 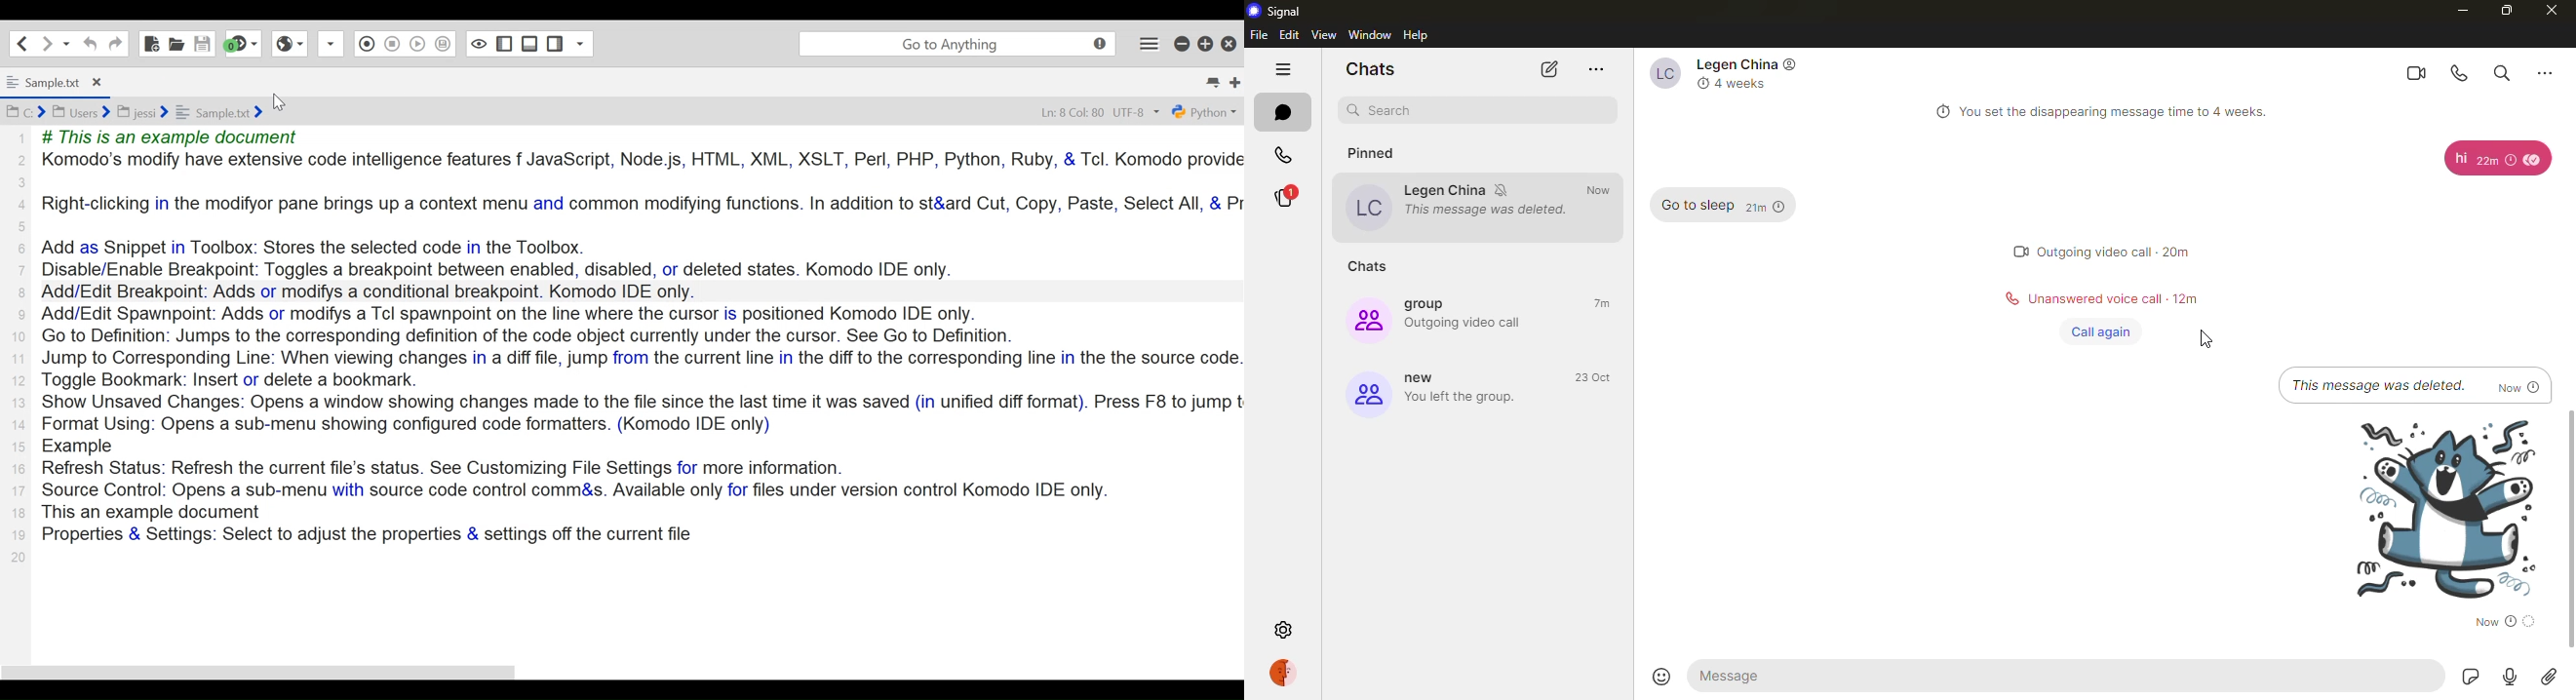 What do you see at coordinates (1655, 677) in the screenshot?
I see `emoji` at bounding box center [1655, 677].